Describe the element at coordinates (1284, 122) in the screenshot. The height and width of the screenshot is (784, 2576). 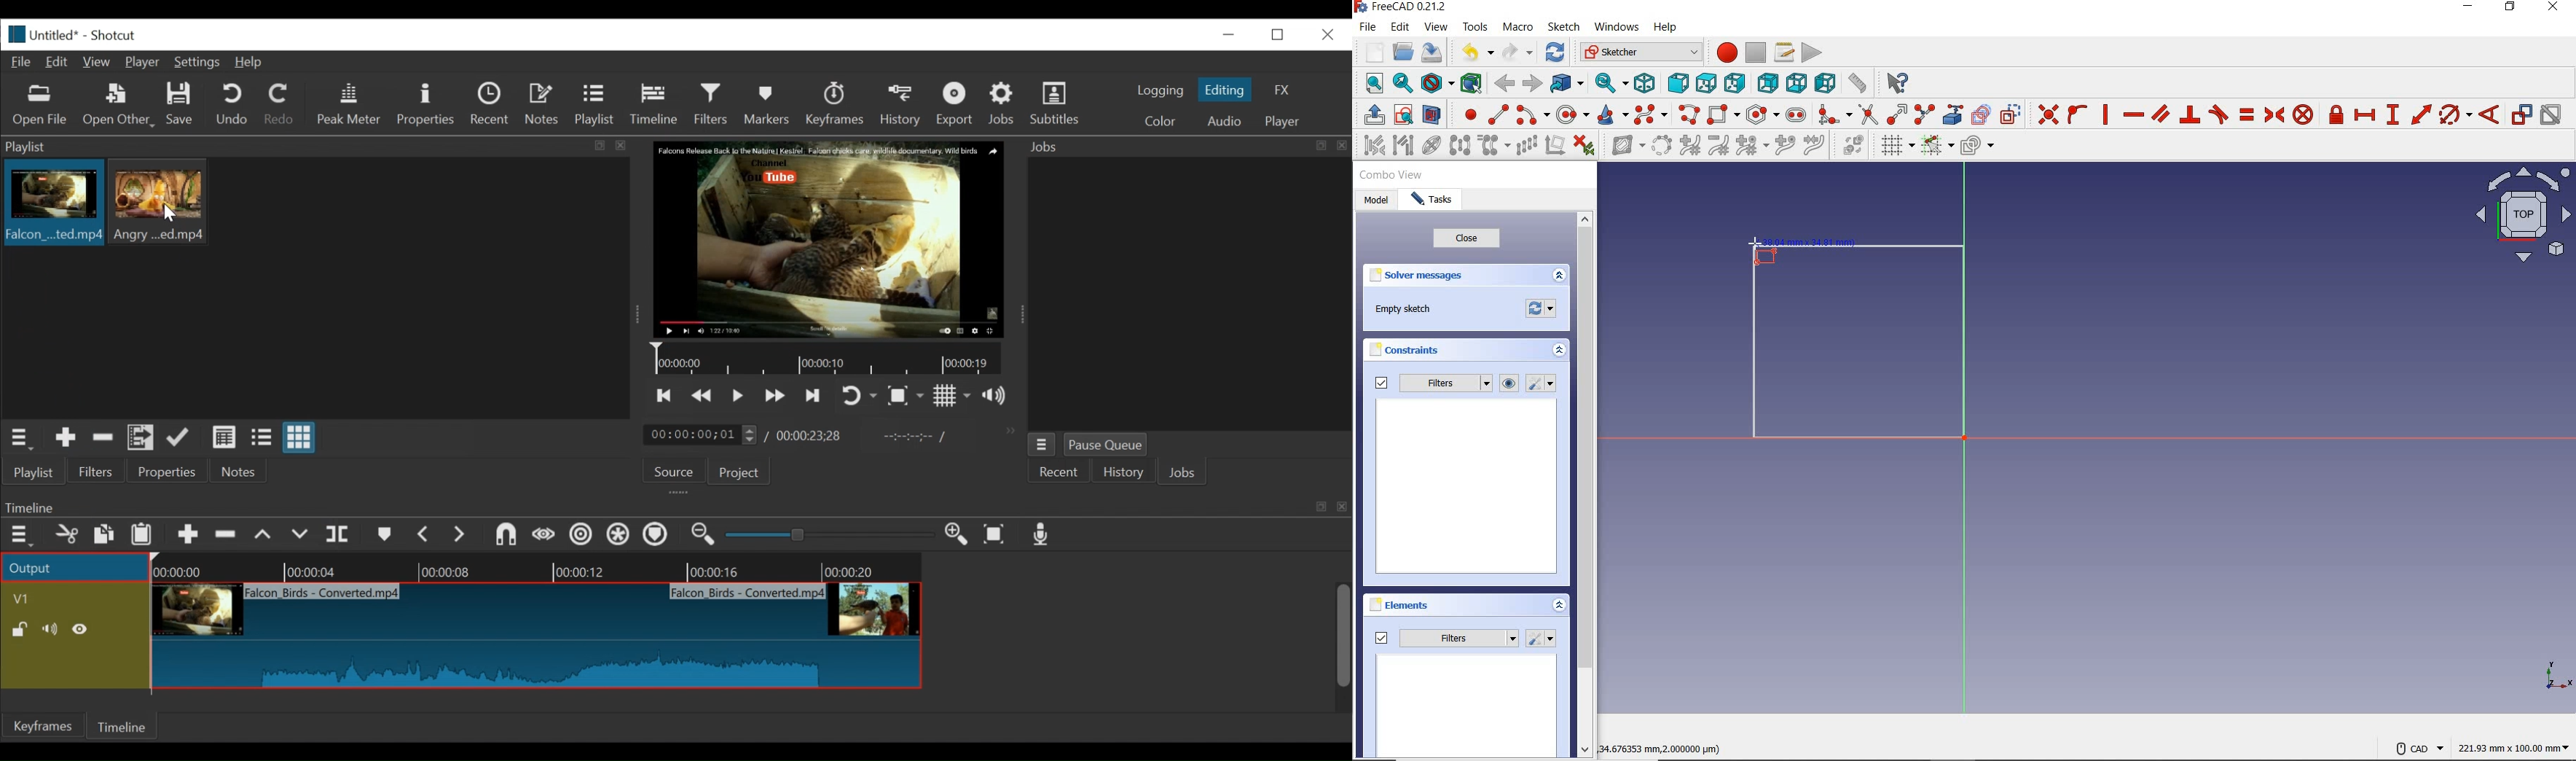
I see `player` at that location.